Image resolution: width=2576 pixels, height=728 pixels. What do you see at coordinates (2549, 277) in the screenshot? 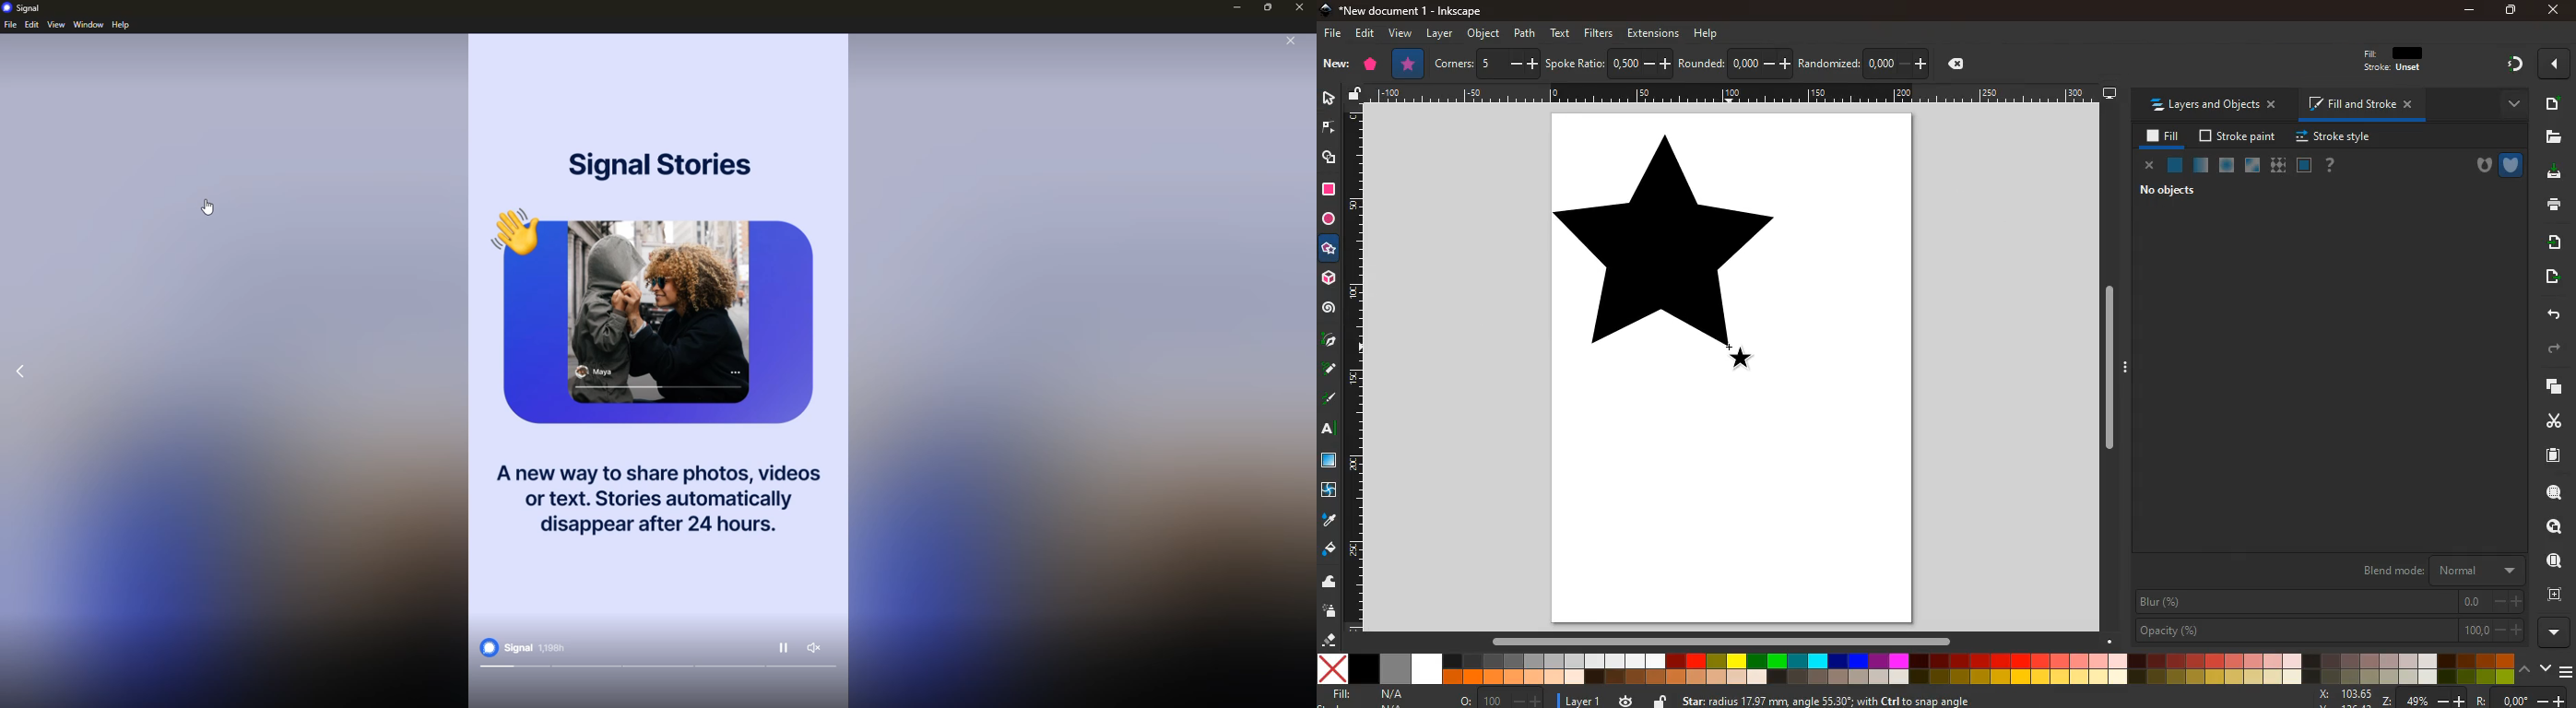
I see `move` at bounding box center [2549, 277].